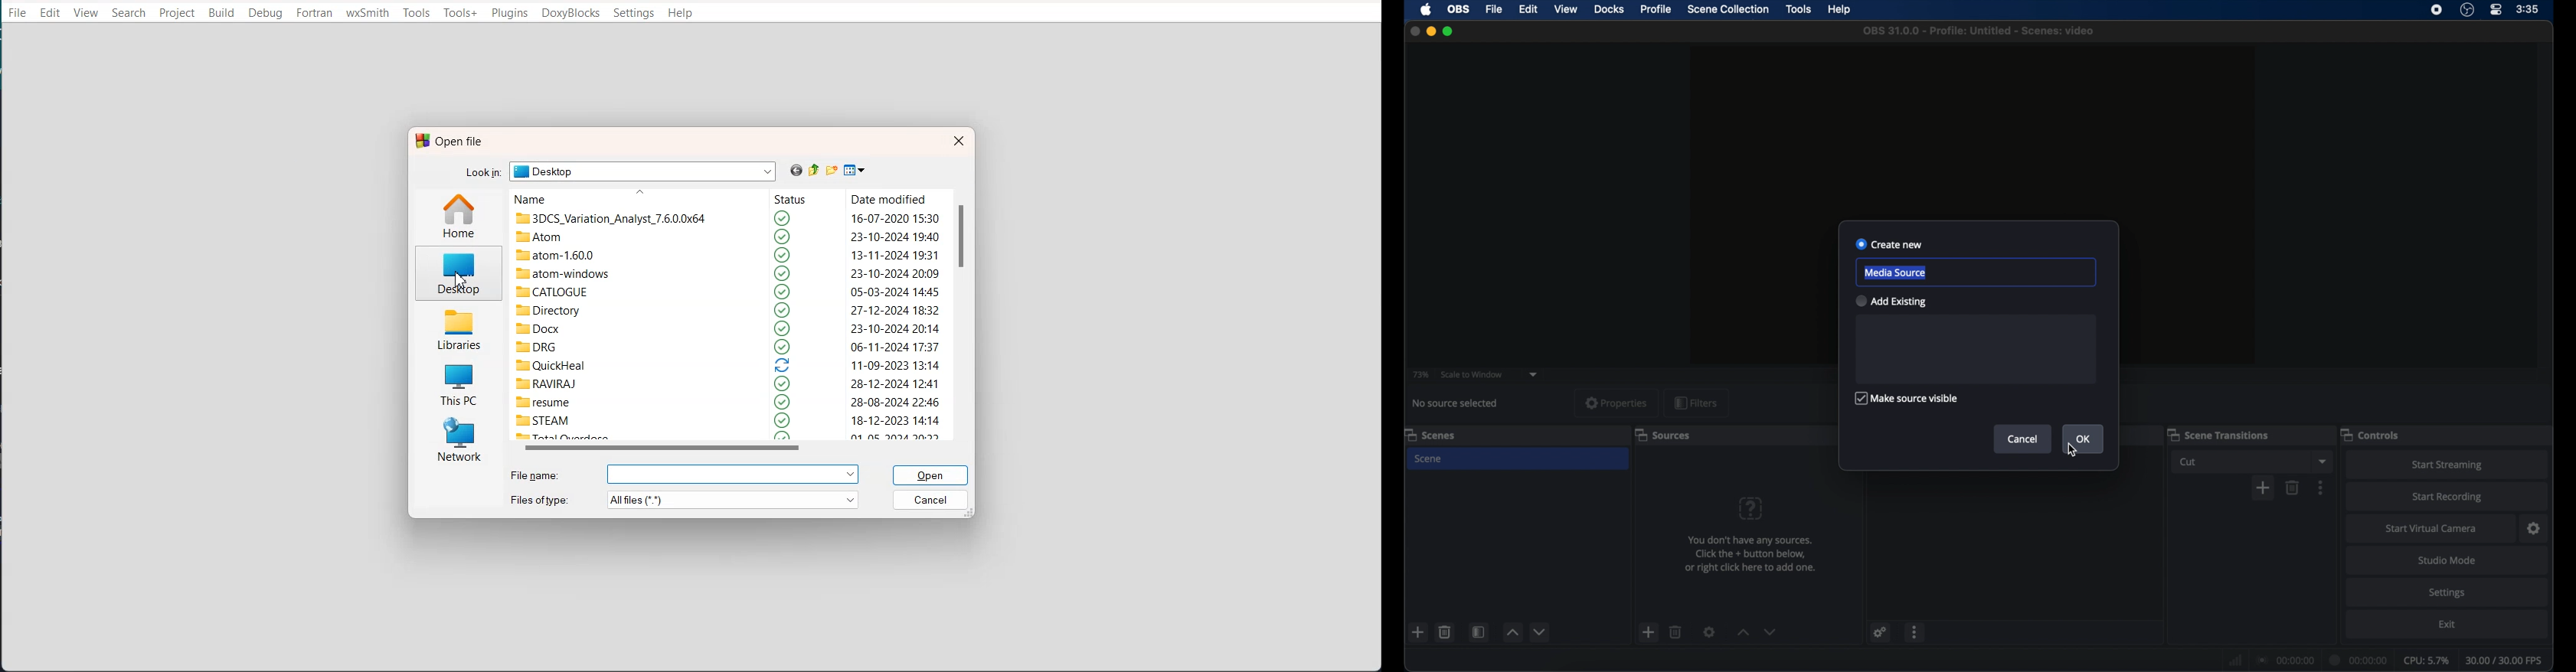 The height and width of the screenshot is (672, 2576). Describe the element at coordinates (51, 13) in the screenshot. I see `Edit` at that location.